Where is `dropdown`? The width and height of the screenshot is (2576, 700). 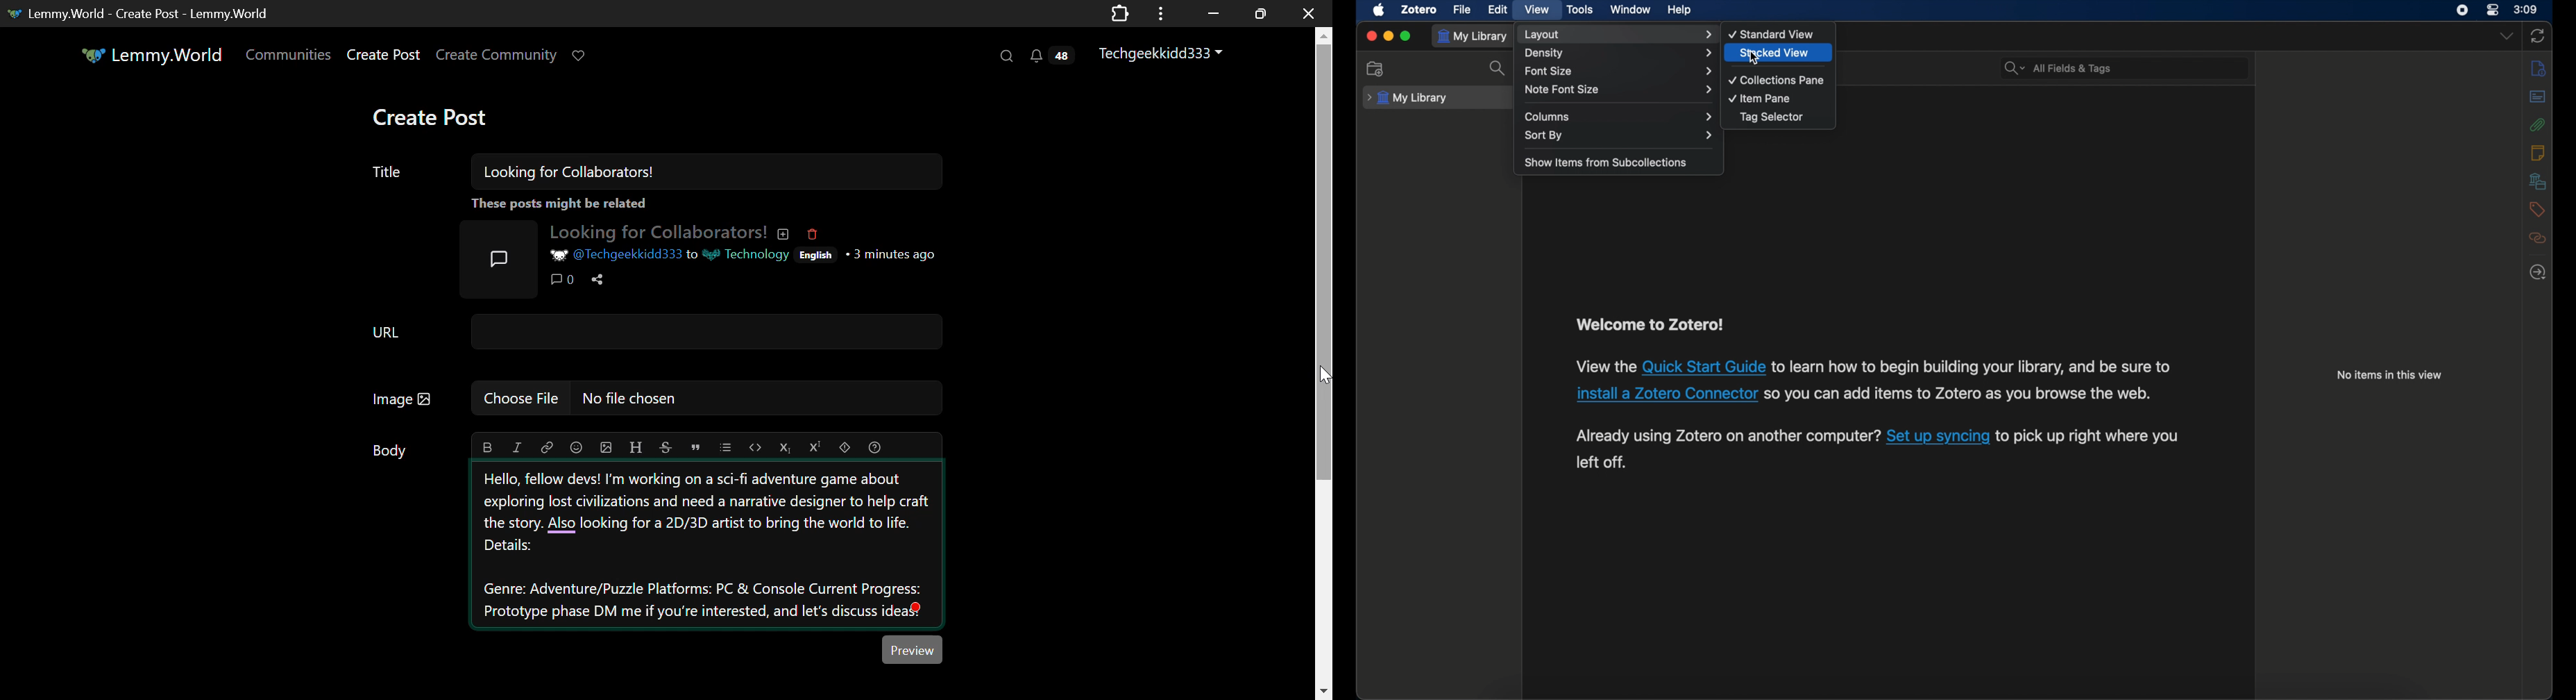
dropdown is located at coordinates (2506, 36).